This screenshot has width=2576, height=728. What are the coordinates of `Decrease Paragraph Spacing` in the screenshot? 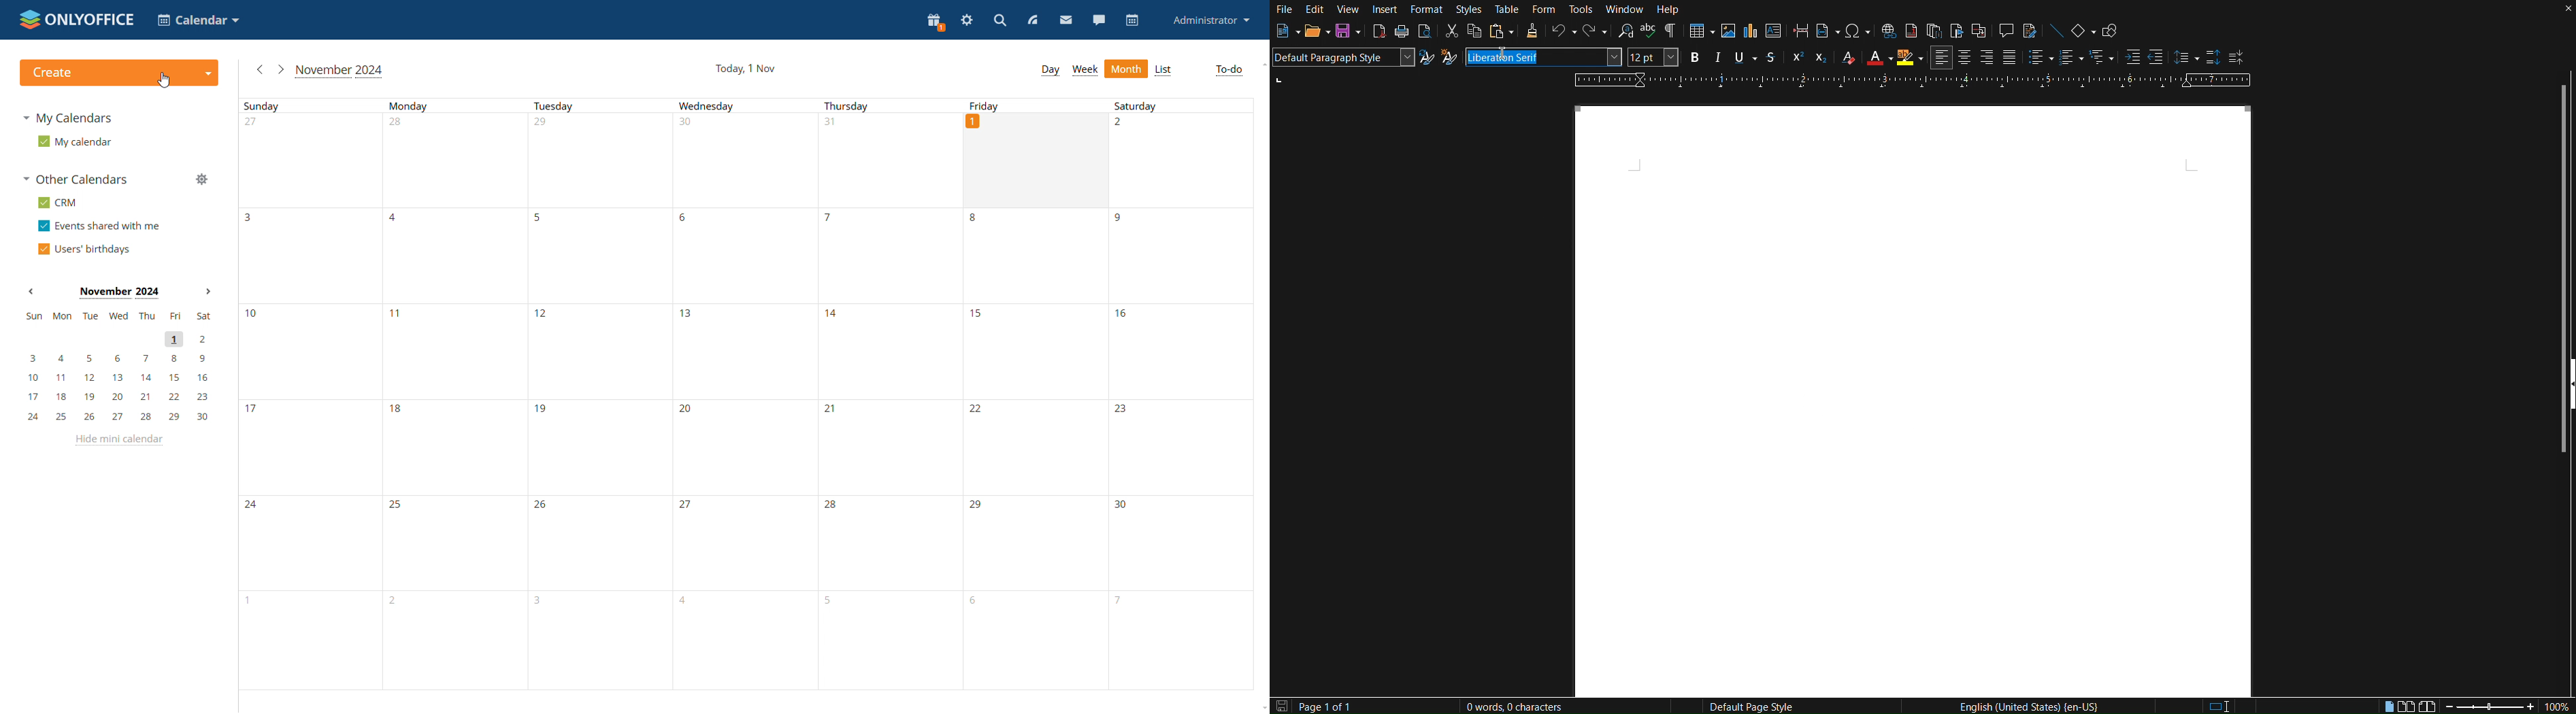 It's located at (2237, 58).